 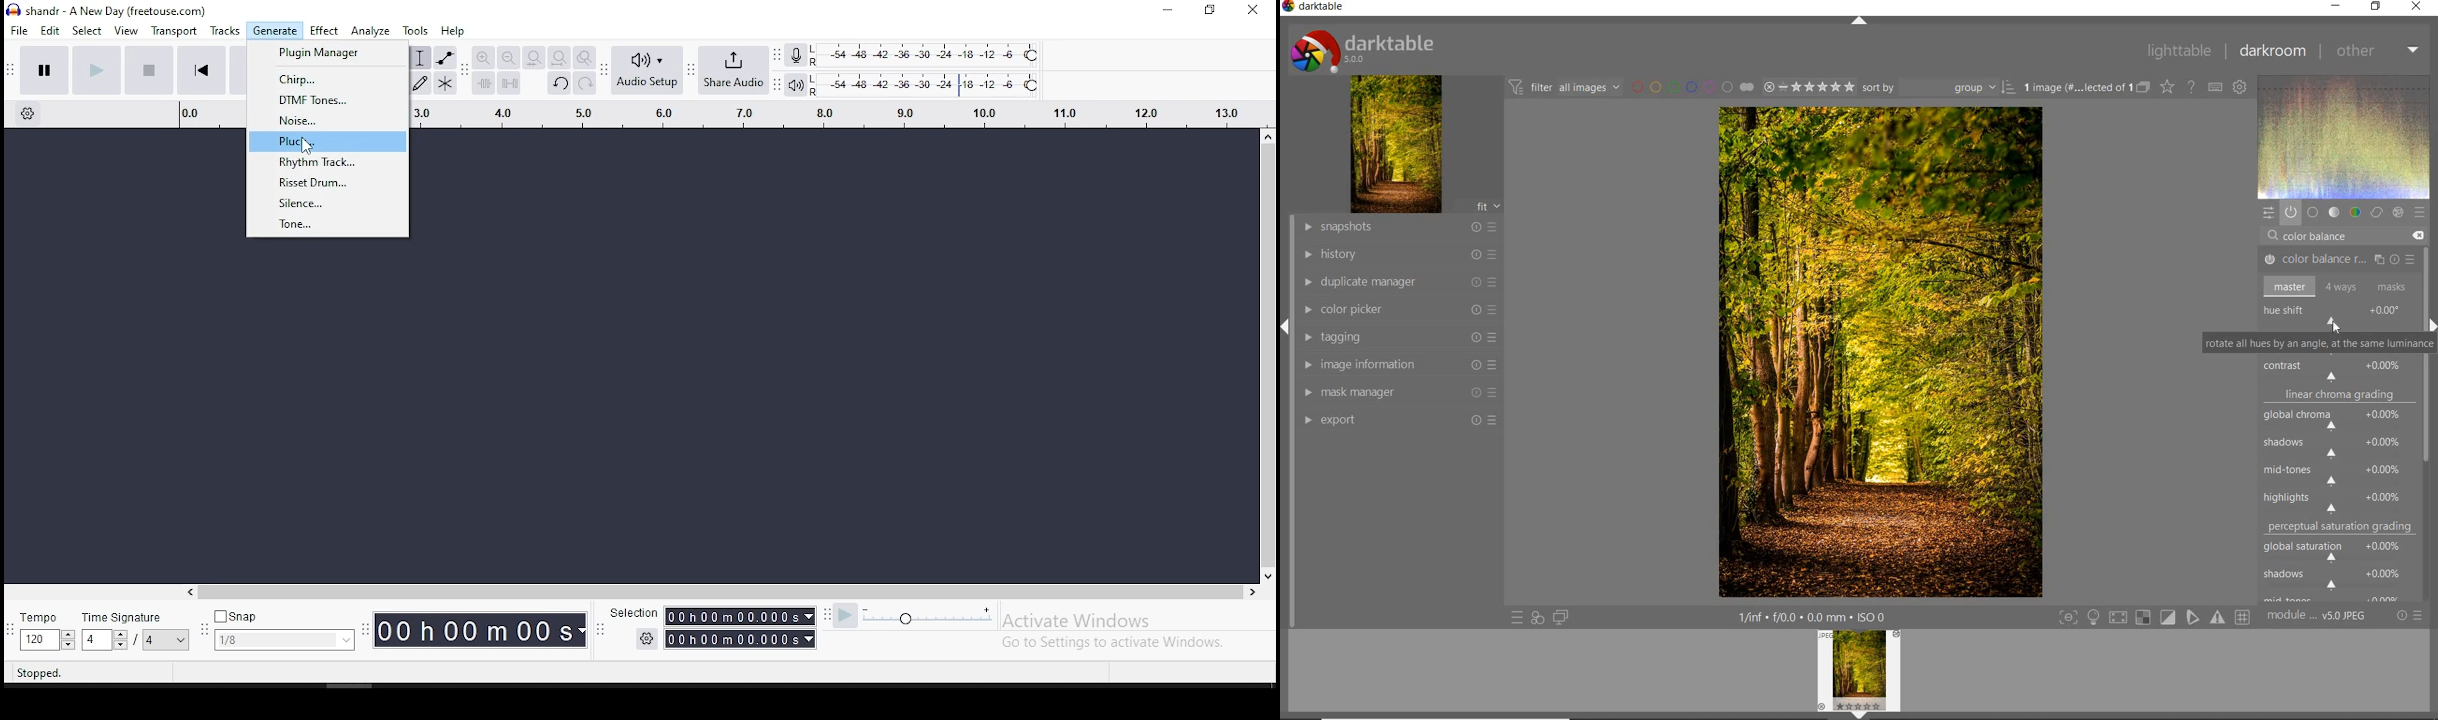 I want to click on ROTATE ALL HUES BY AN ANGLE AT THE SAME LUMINANCE, so click(x=2319, y=342).